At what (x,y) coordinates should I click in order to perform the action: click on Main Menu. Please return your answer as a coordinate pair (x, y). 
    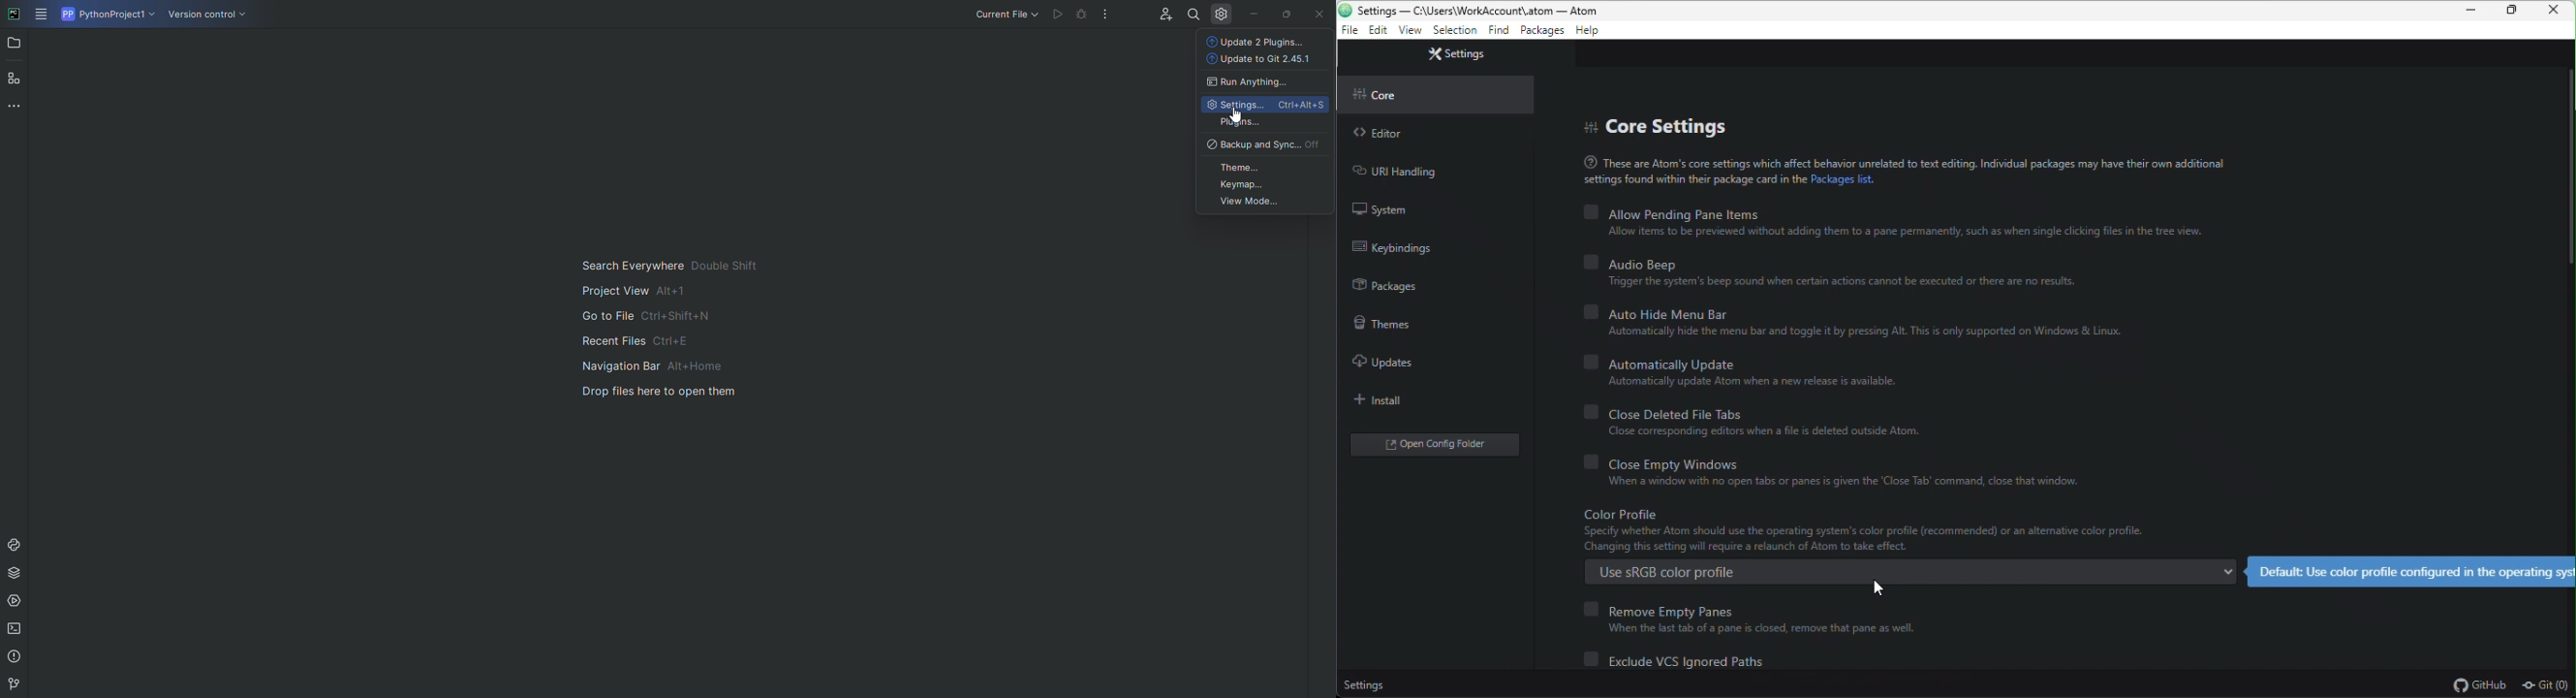
    Looking at the image, I should click on (42, 15).